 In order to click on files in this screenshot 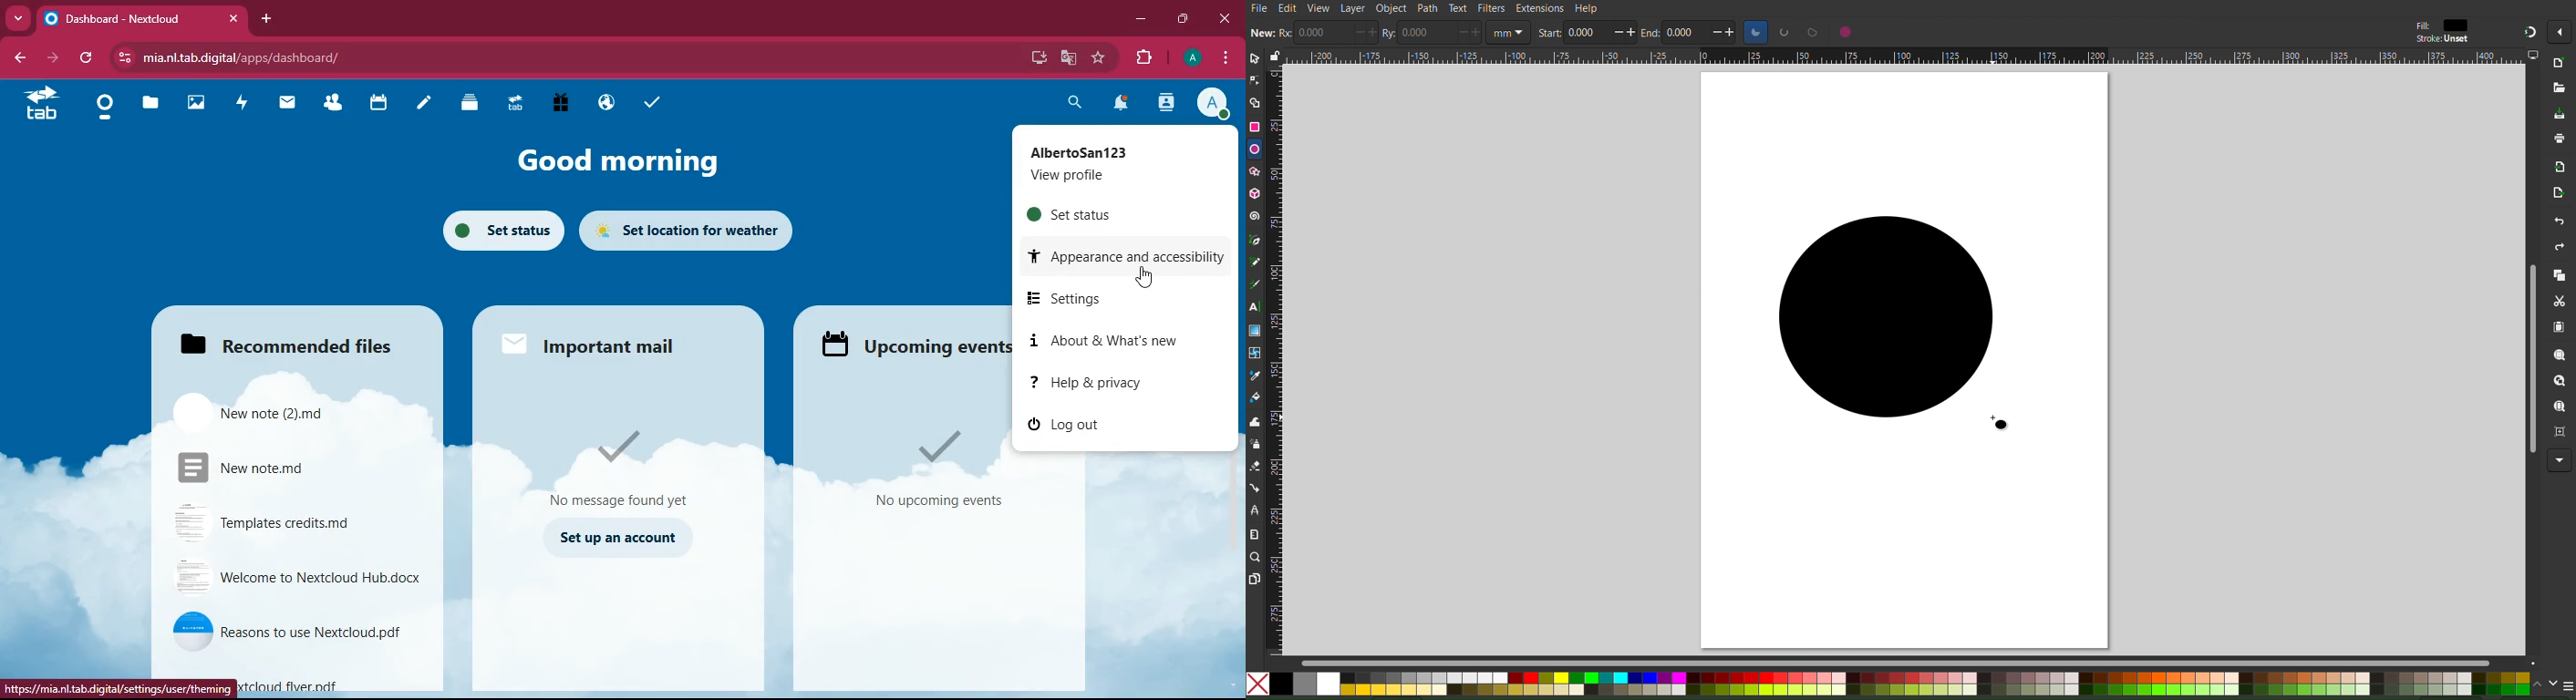, I will do `click(156, 104)`.